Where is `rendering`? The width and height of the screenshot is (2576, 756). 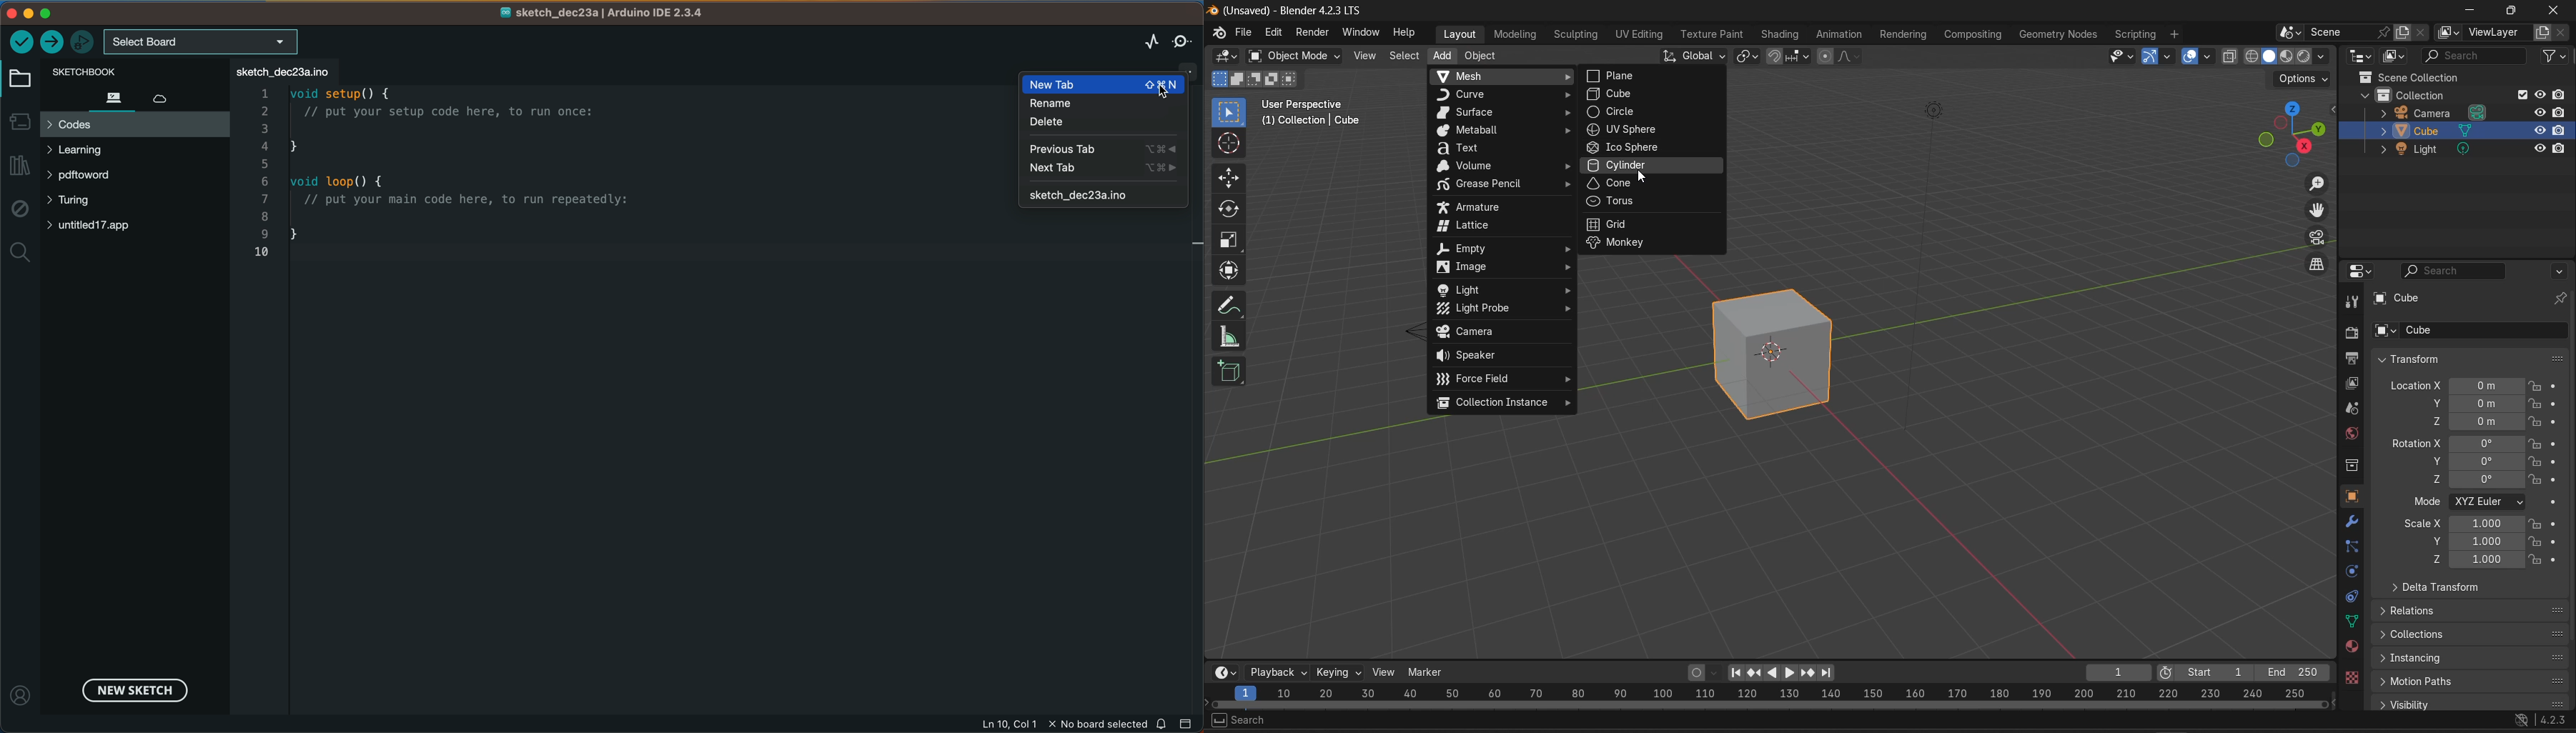
rendering is located at coordinates (1906, 34).